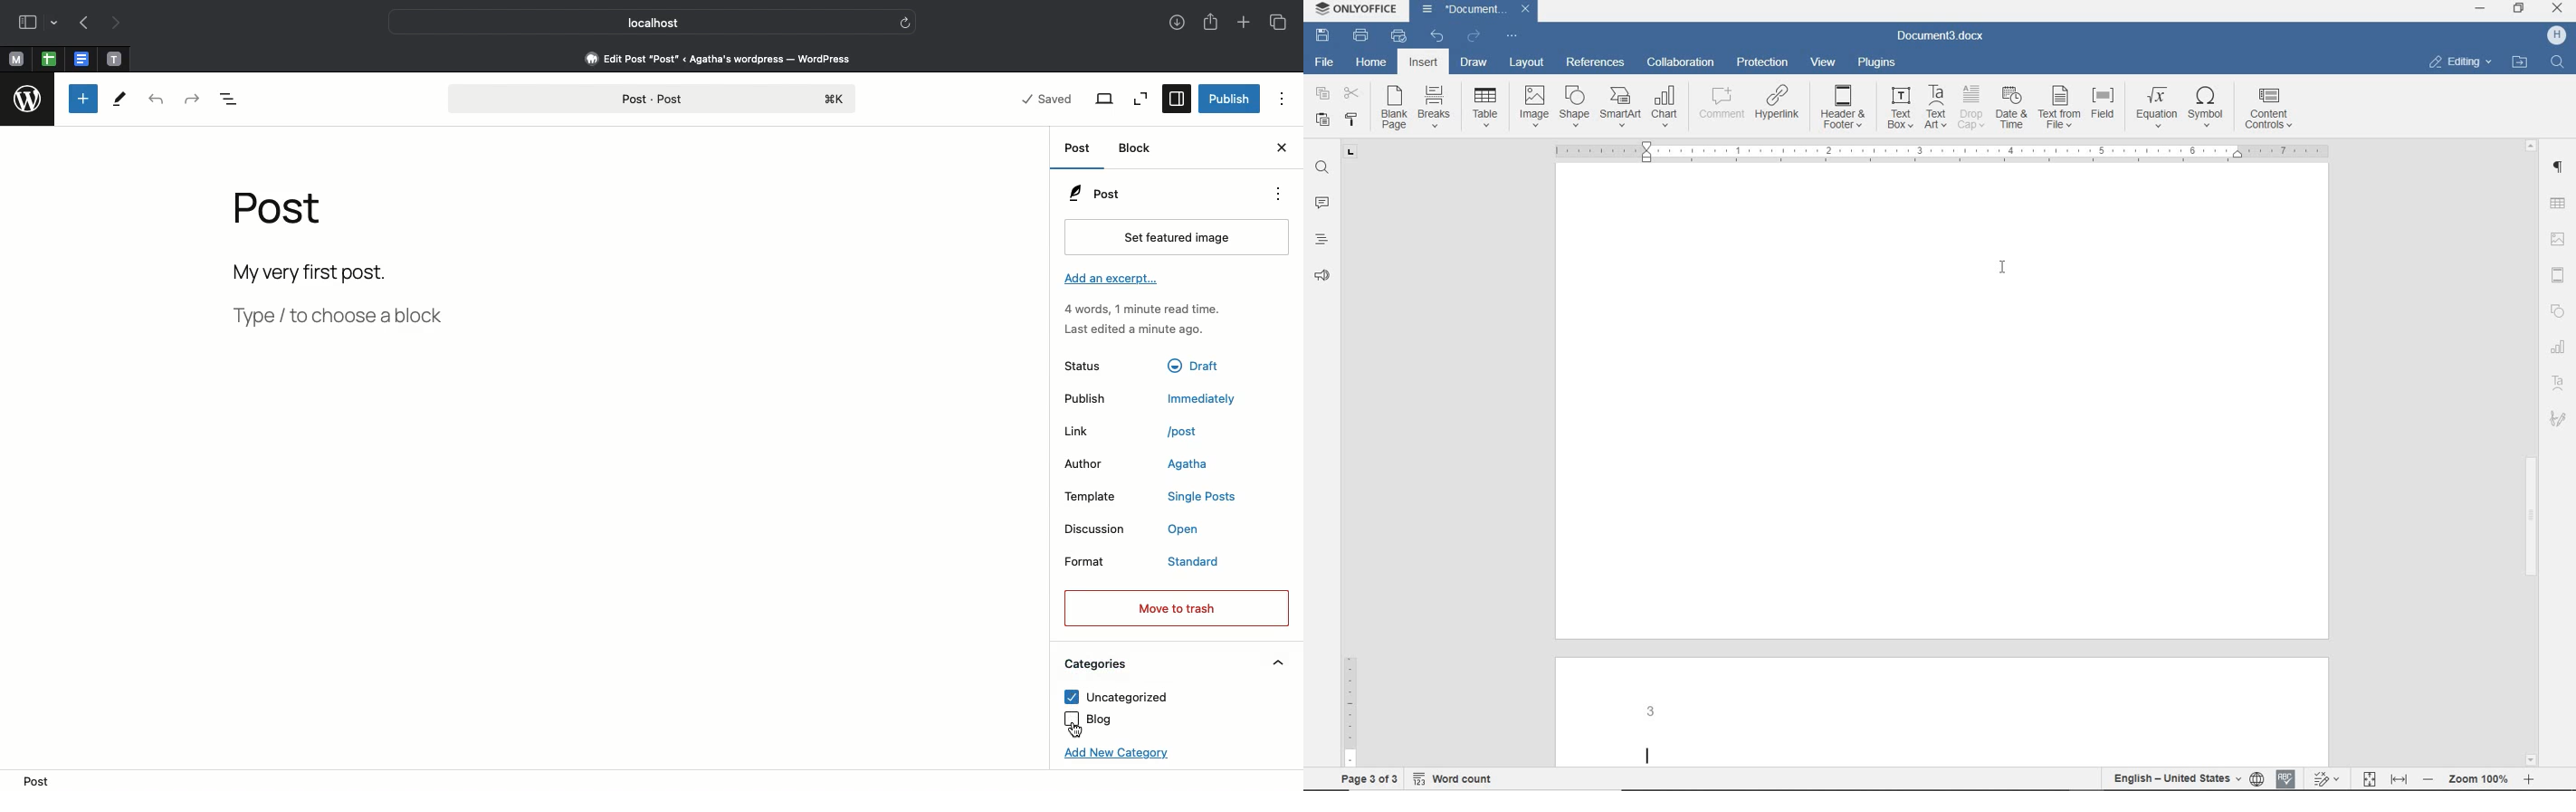 This screenshot has height=812, width=2576. Describe the element at coordinates (1114, 697) in the screenshot. I see `Uncategorized` at that location.